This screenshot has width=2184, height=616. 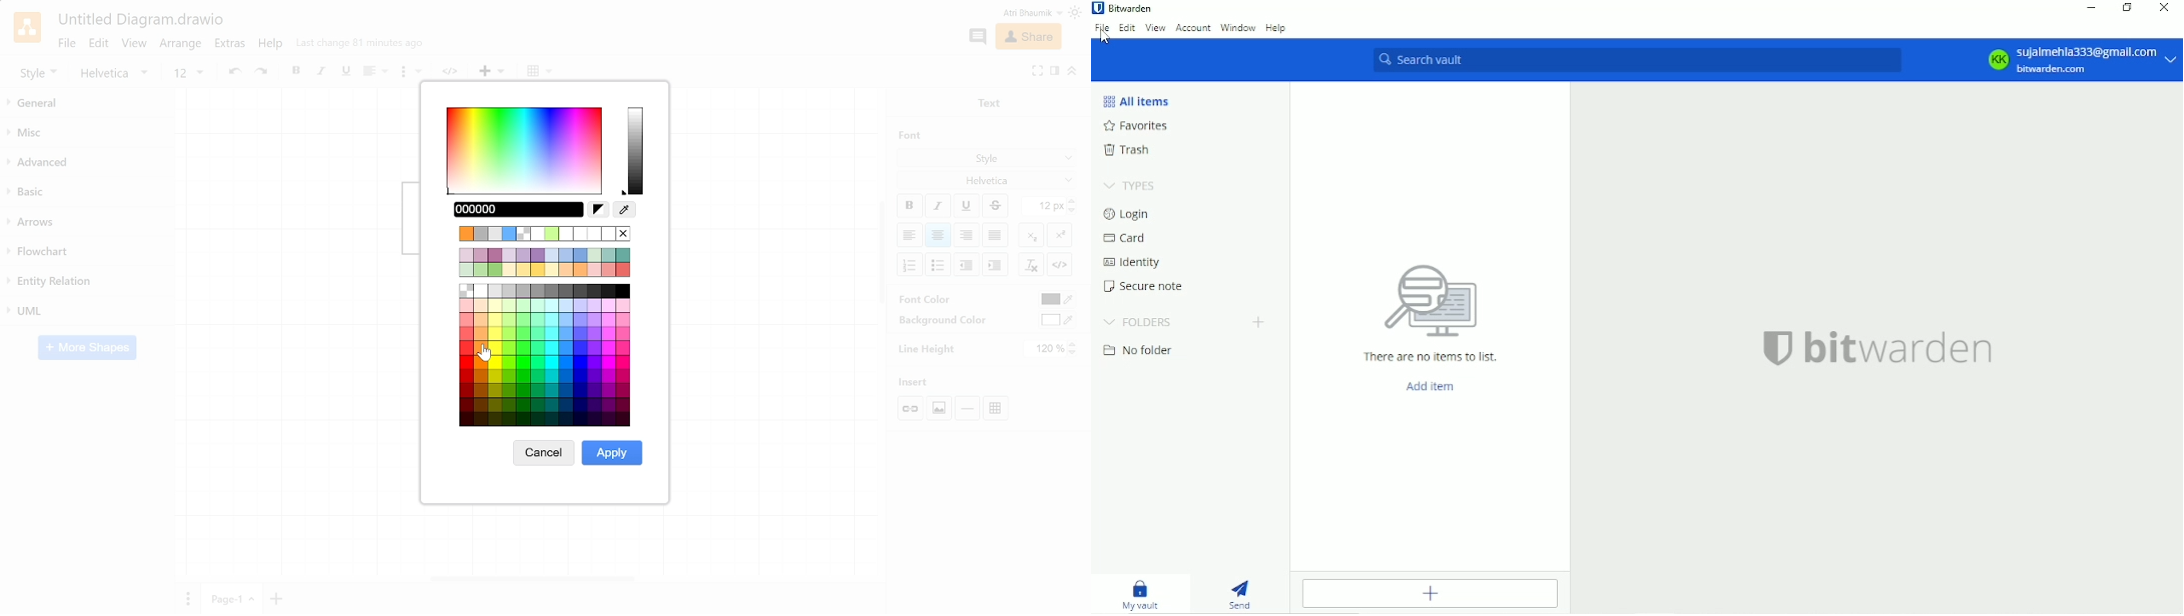 What do you see at coordinates (1046, 349) in the screenshot?
I see `Current line height` at bounding box center [1046, 349].